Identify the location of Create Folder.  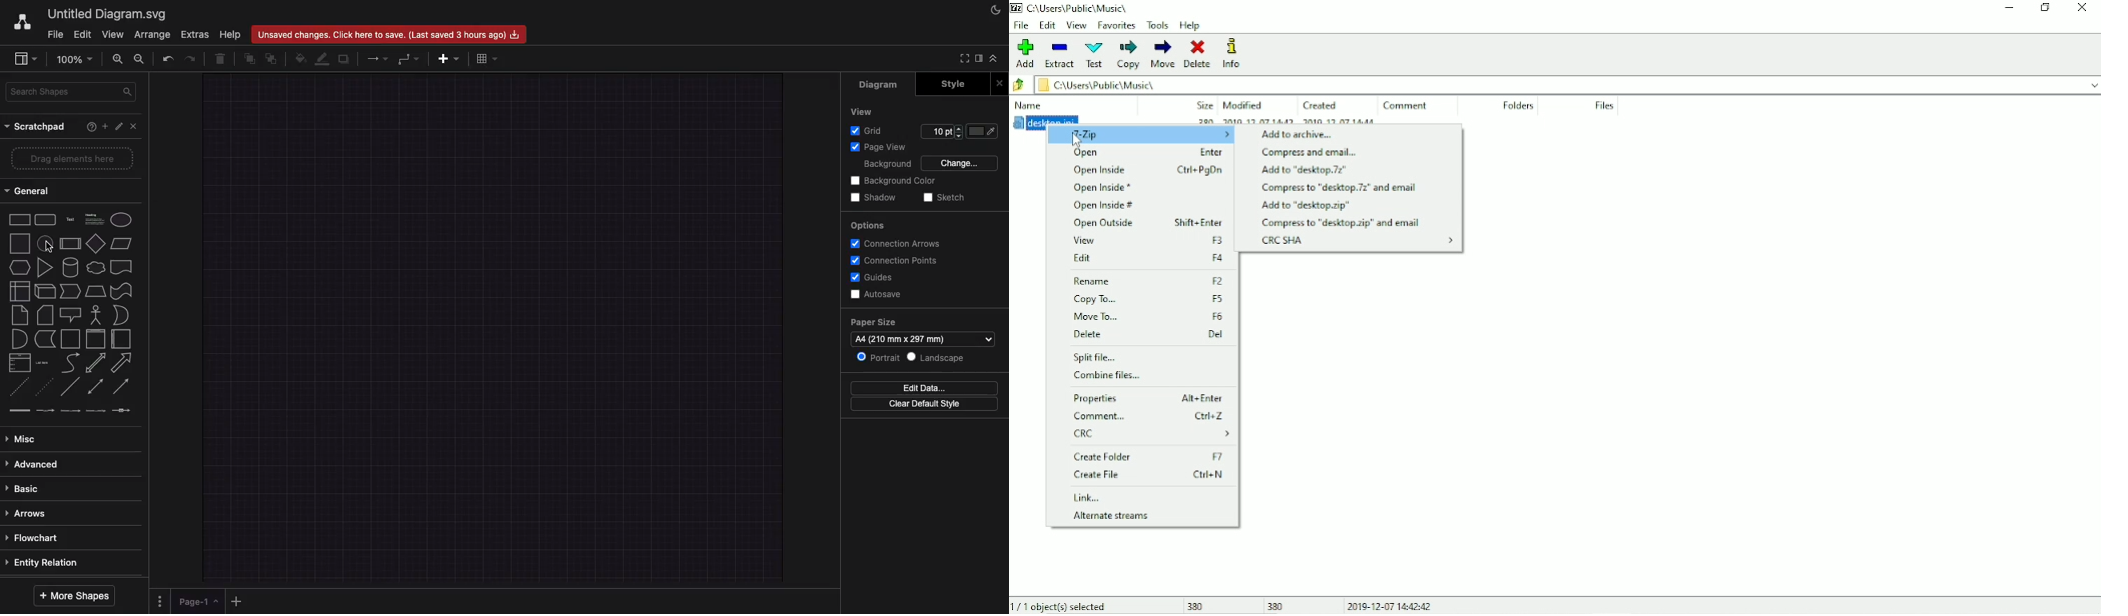
(1149, 456).